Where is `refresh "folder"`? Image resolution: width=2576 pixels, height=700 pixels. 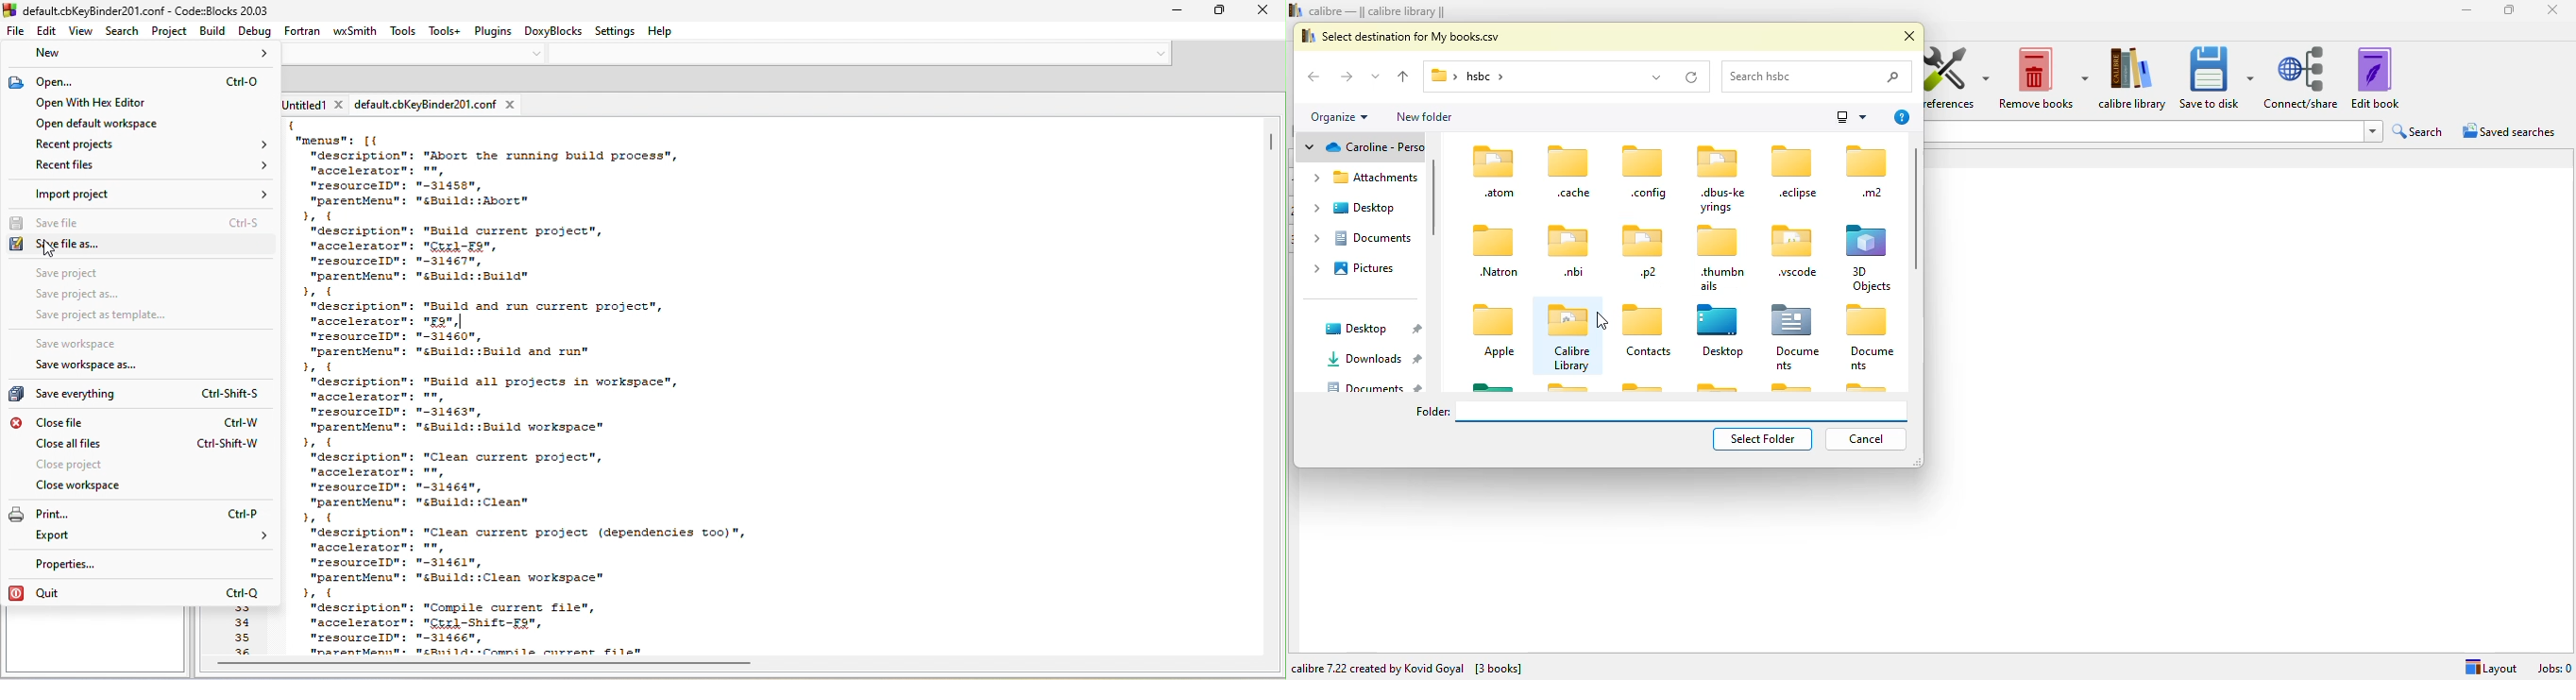 refresh "folder" is located at coordinates (1691, 76).